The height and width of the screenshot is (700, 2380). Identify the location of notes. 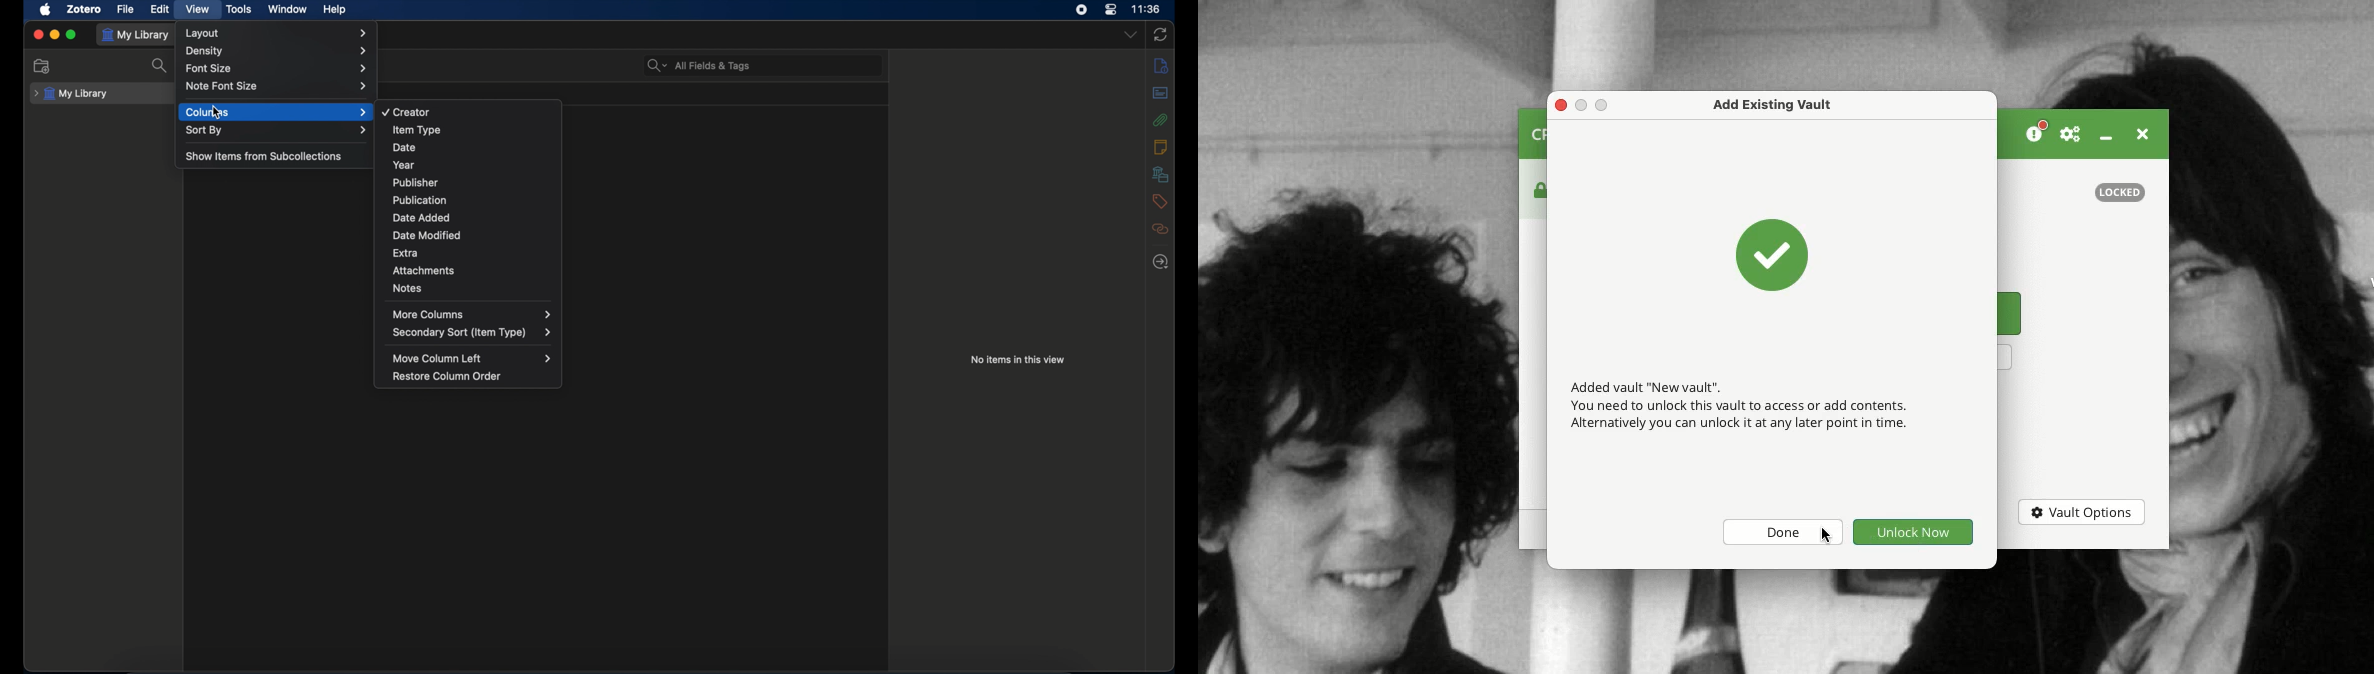
(409, 288).